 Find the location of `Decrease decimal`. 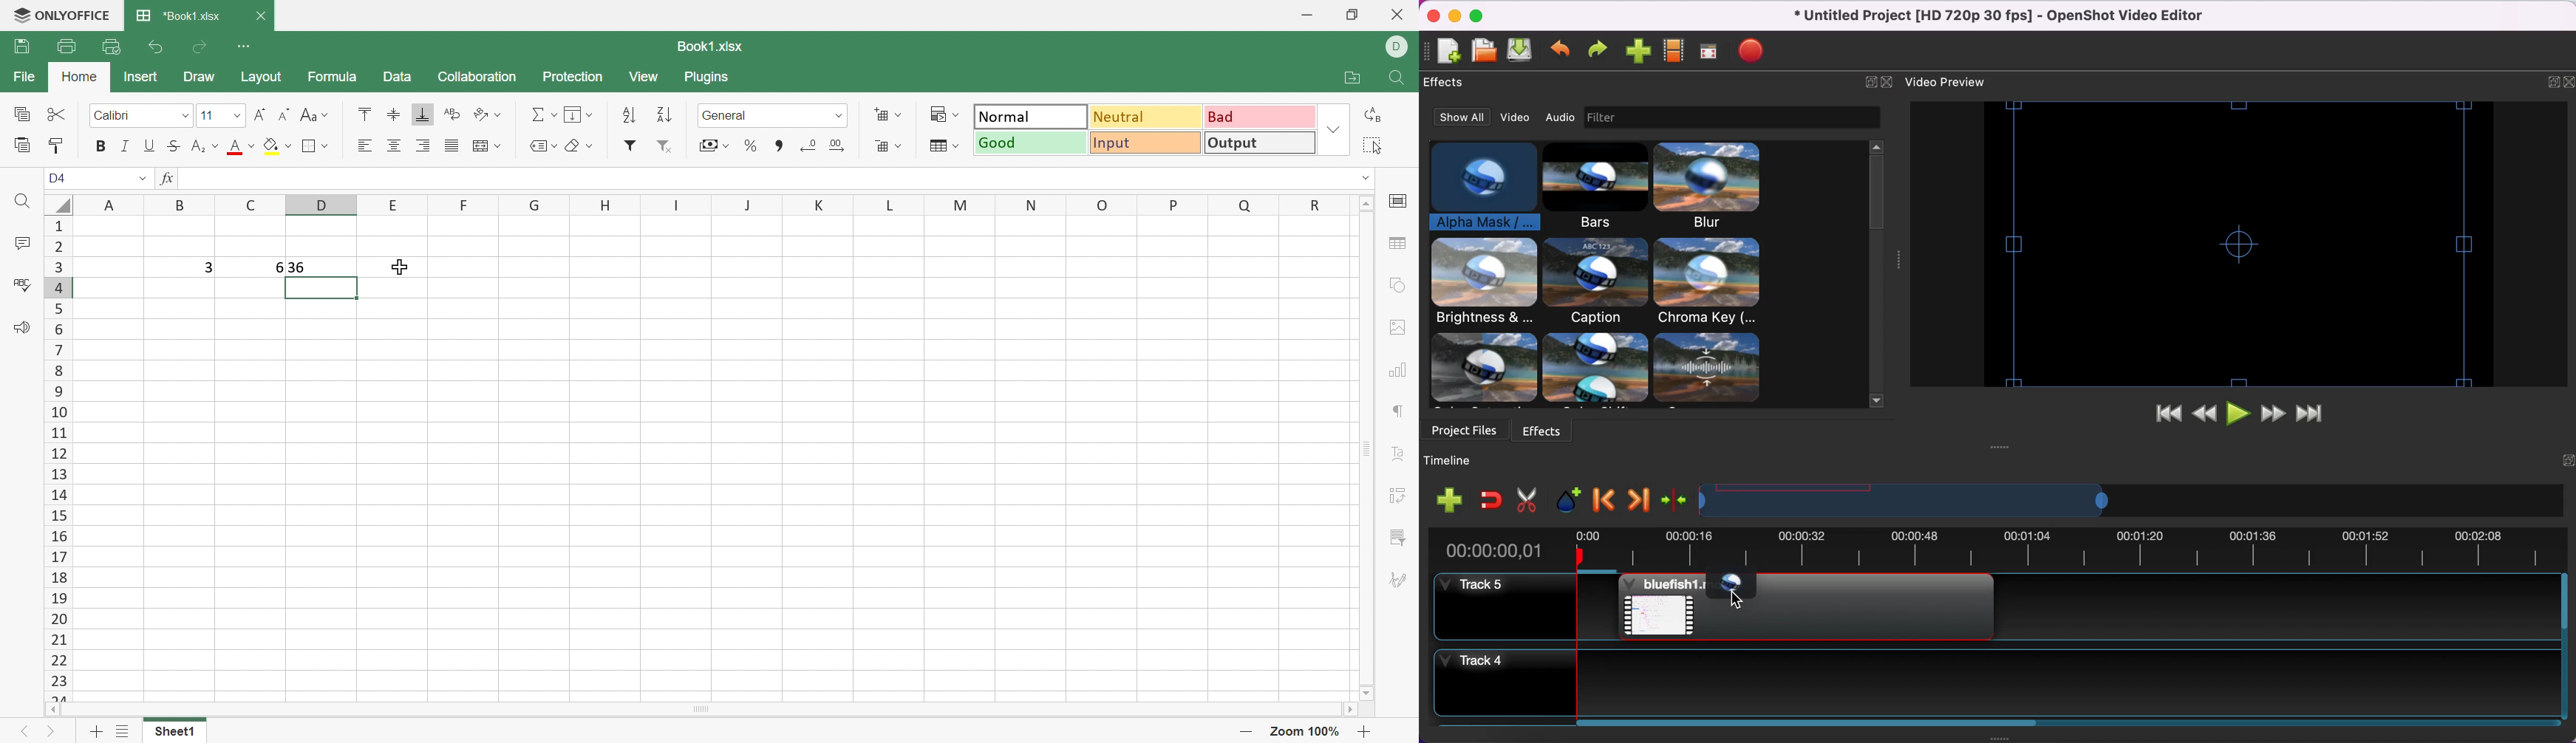

Decrease decimal is located at coordinates (810, 145).